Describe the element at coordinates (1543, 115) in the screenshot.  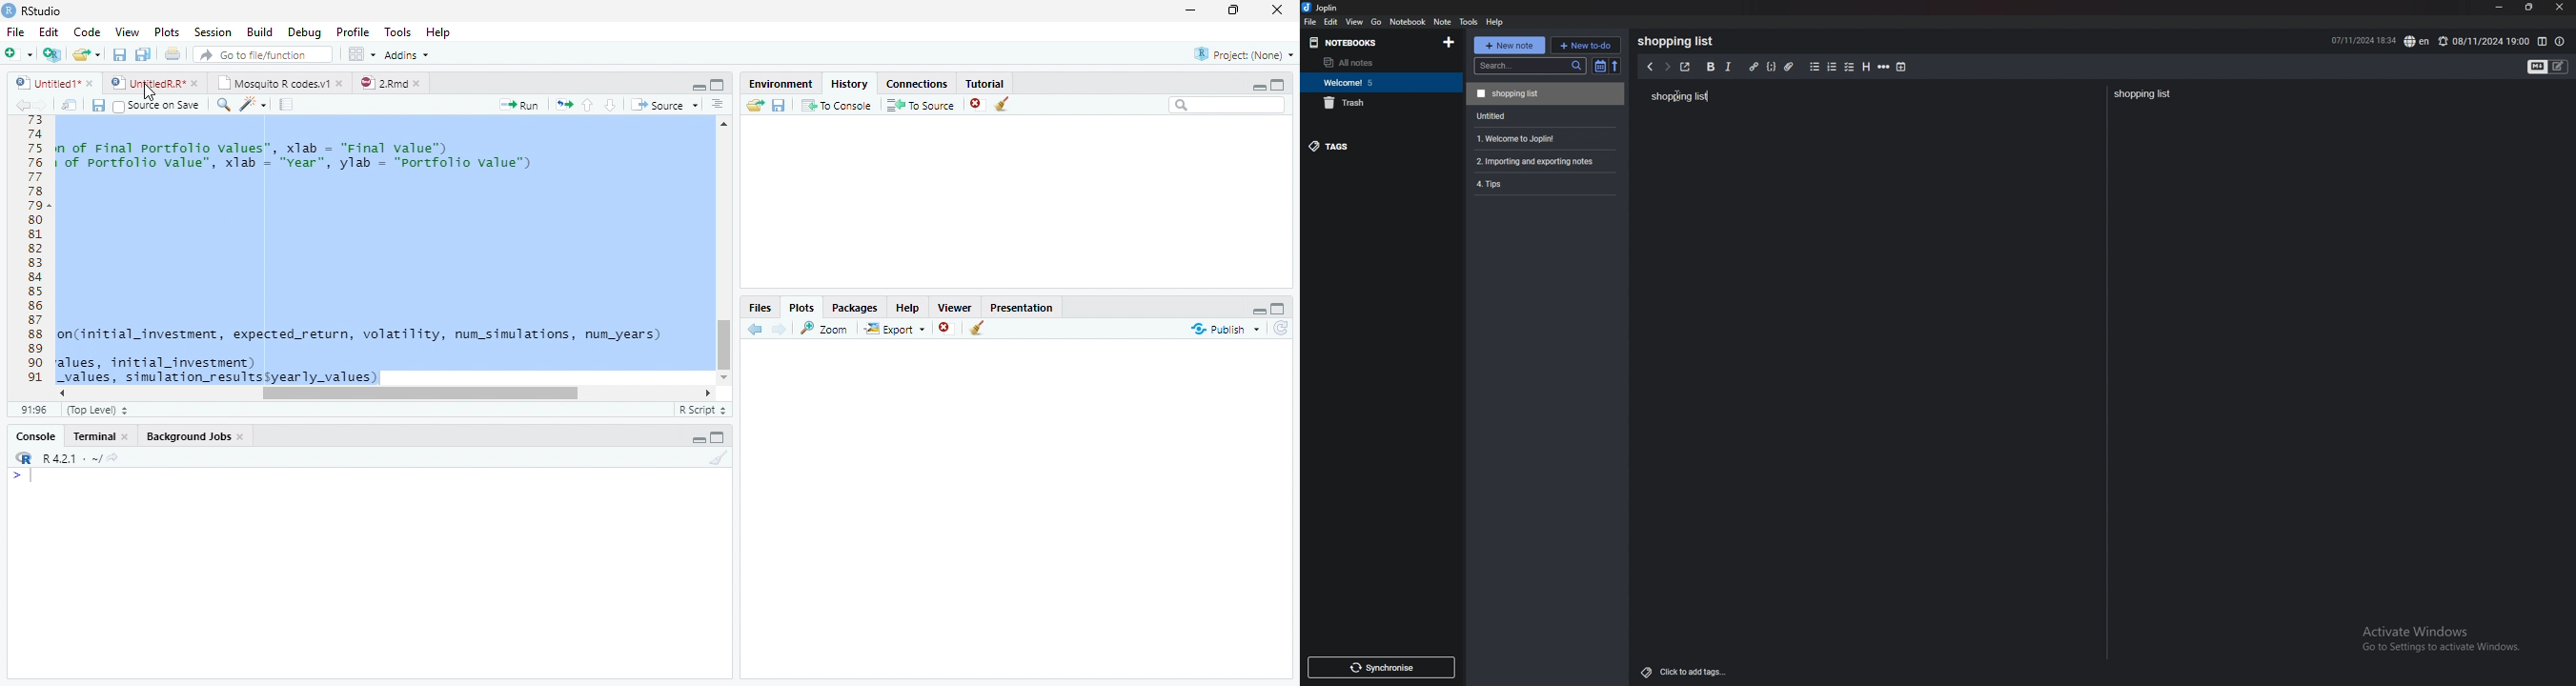
I see `Untitled` at that location.